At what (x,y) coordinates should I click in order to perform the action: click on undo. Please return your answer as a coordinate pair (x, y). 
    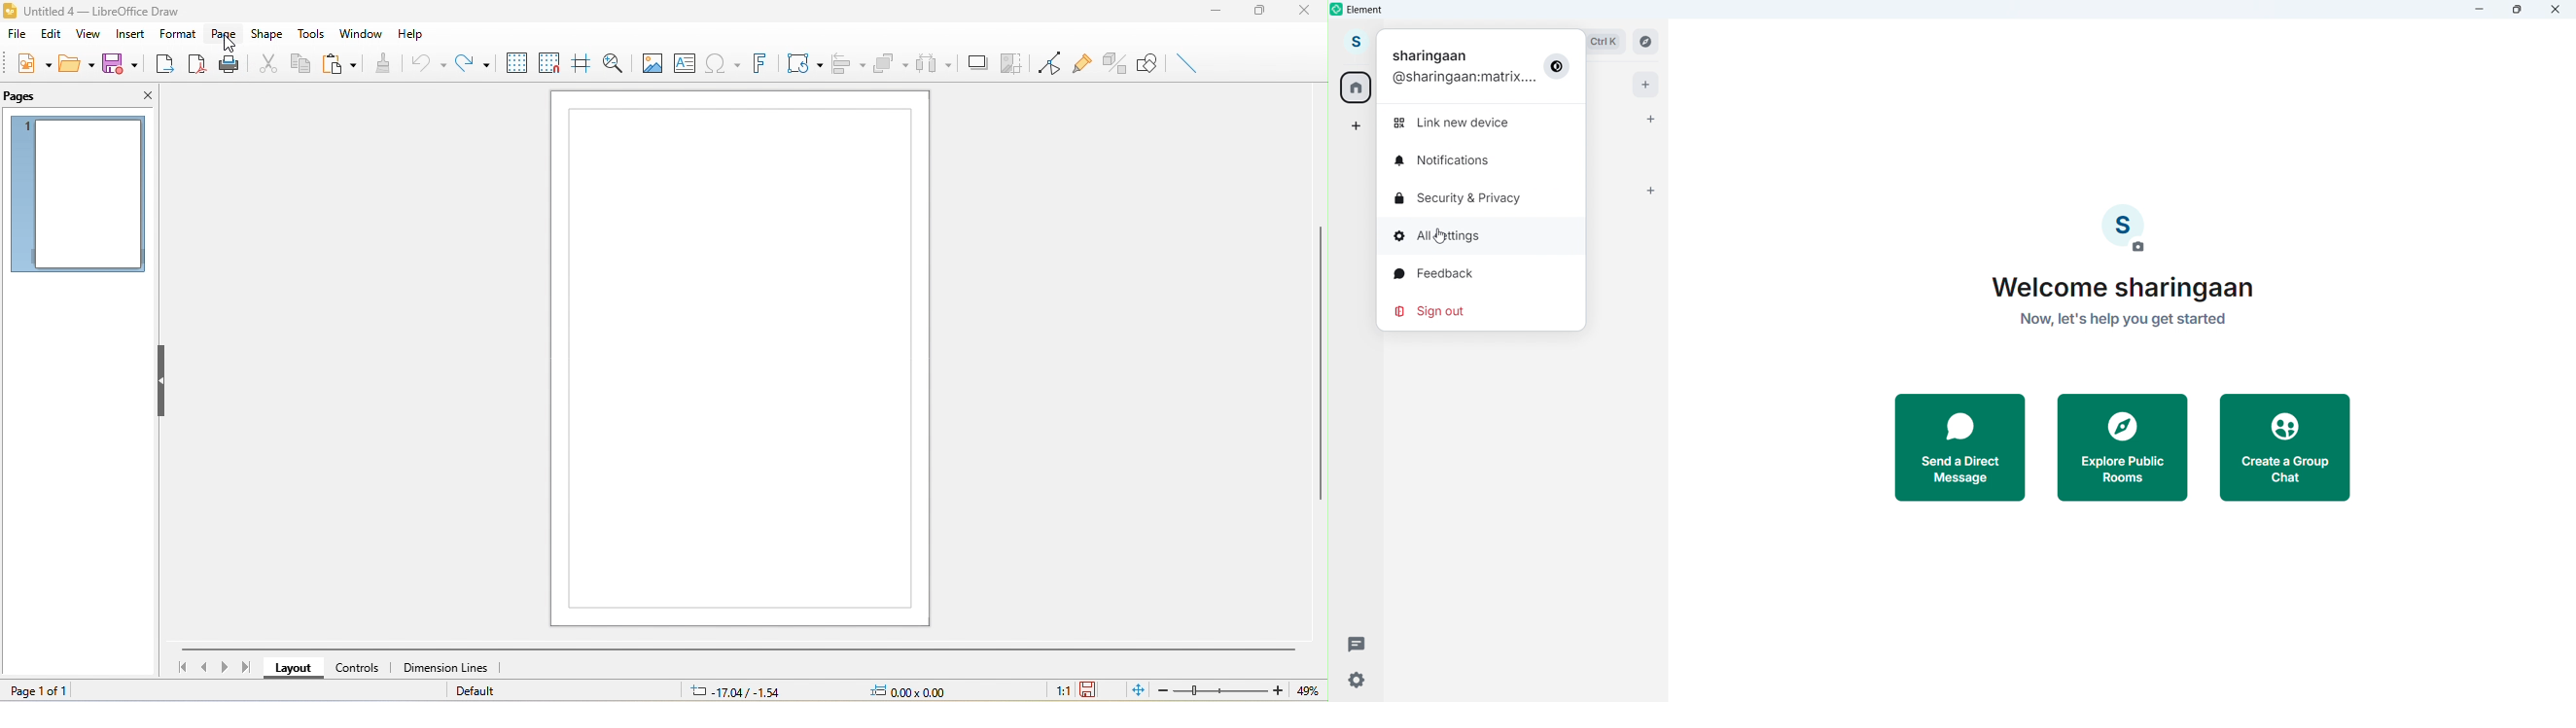
    Looking at the image, I should click on (431, 64).